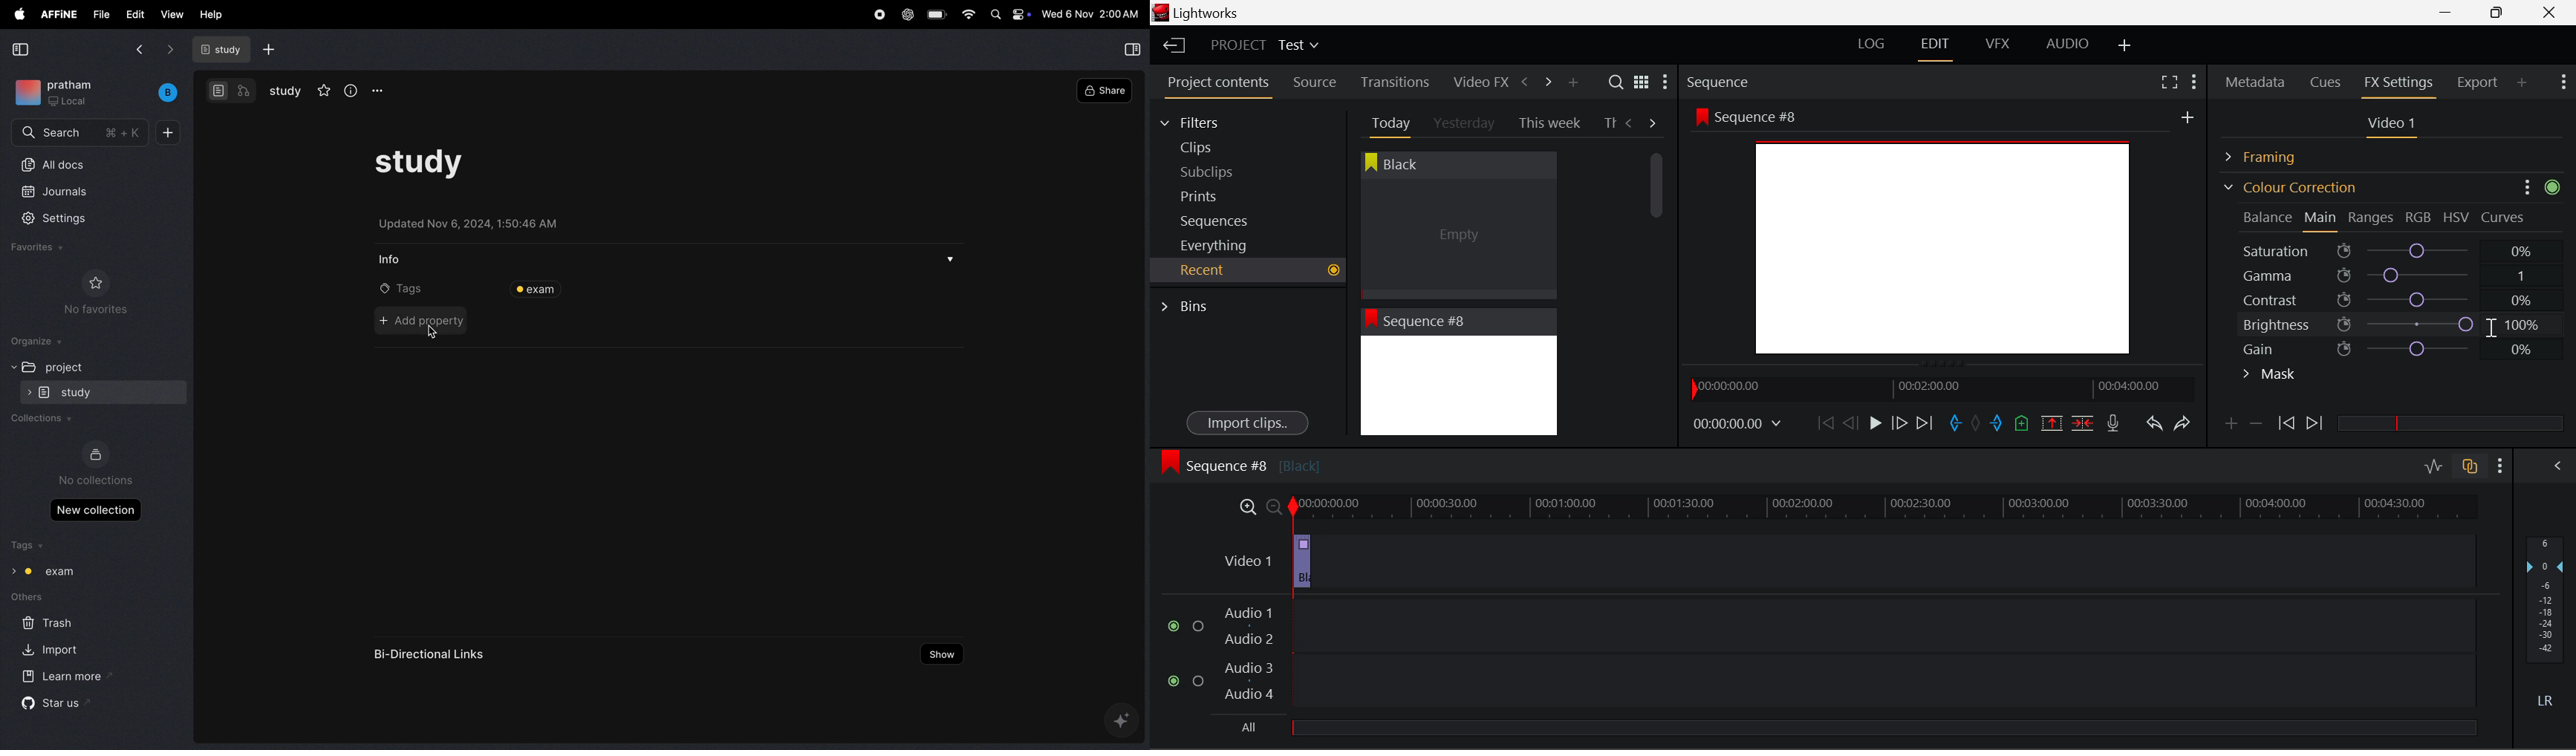 The height and width of the screenshot is (756, 2576). I want to click on wifi, so click(969, 16).